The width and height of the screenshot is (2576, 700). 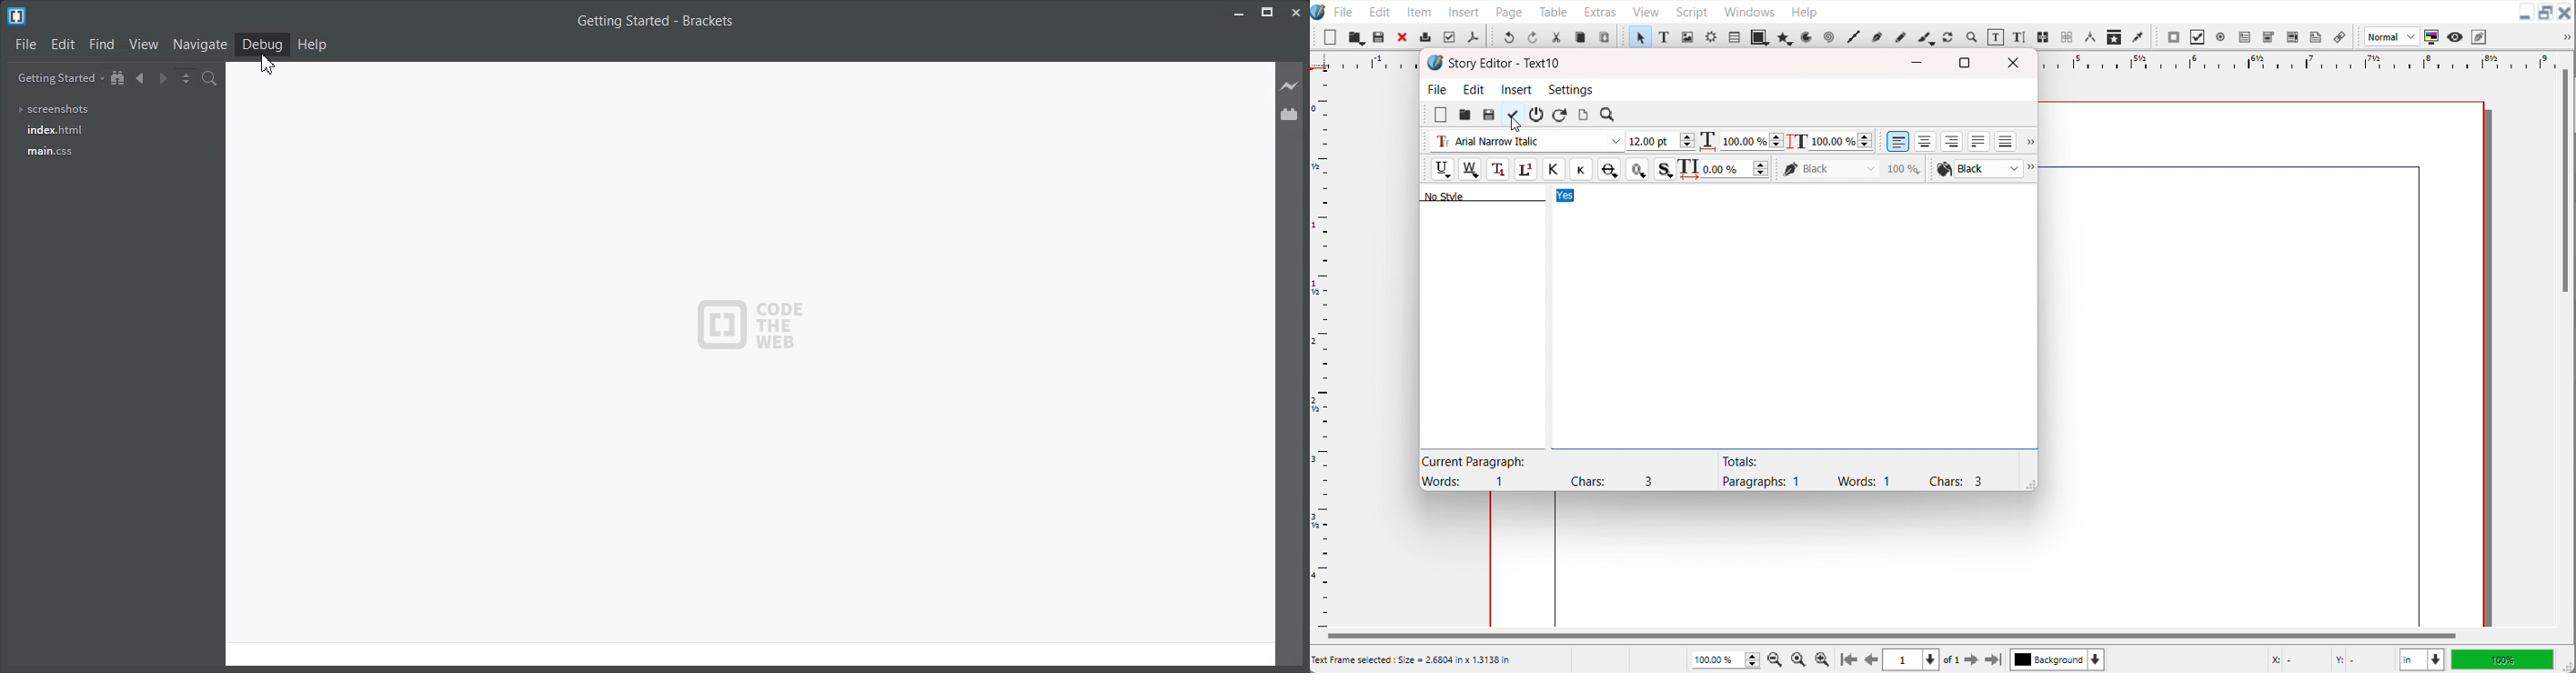 I want to click on Maximize, so click(x=1965, y=62).